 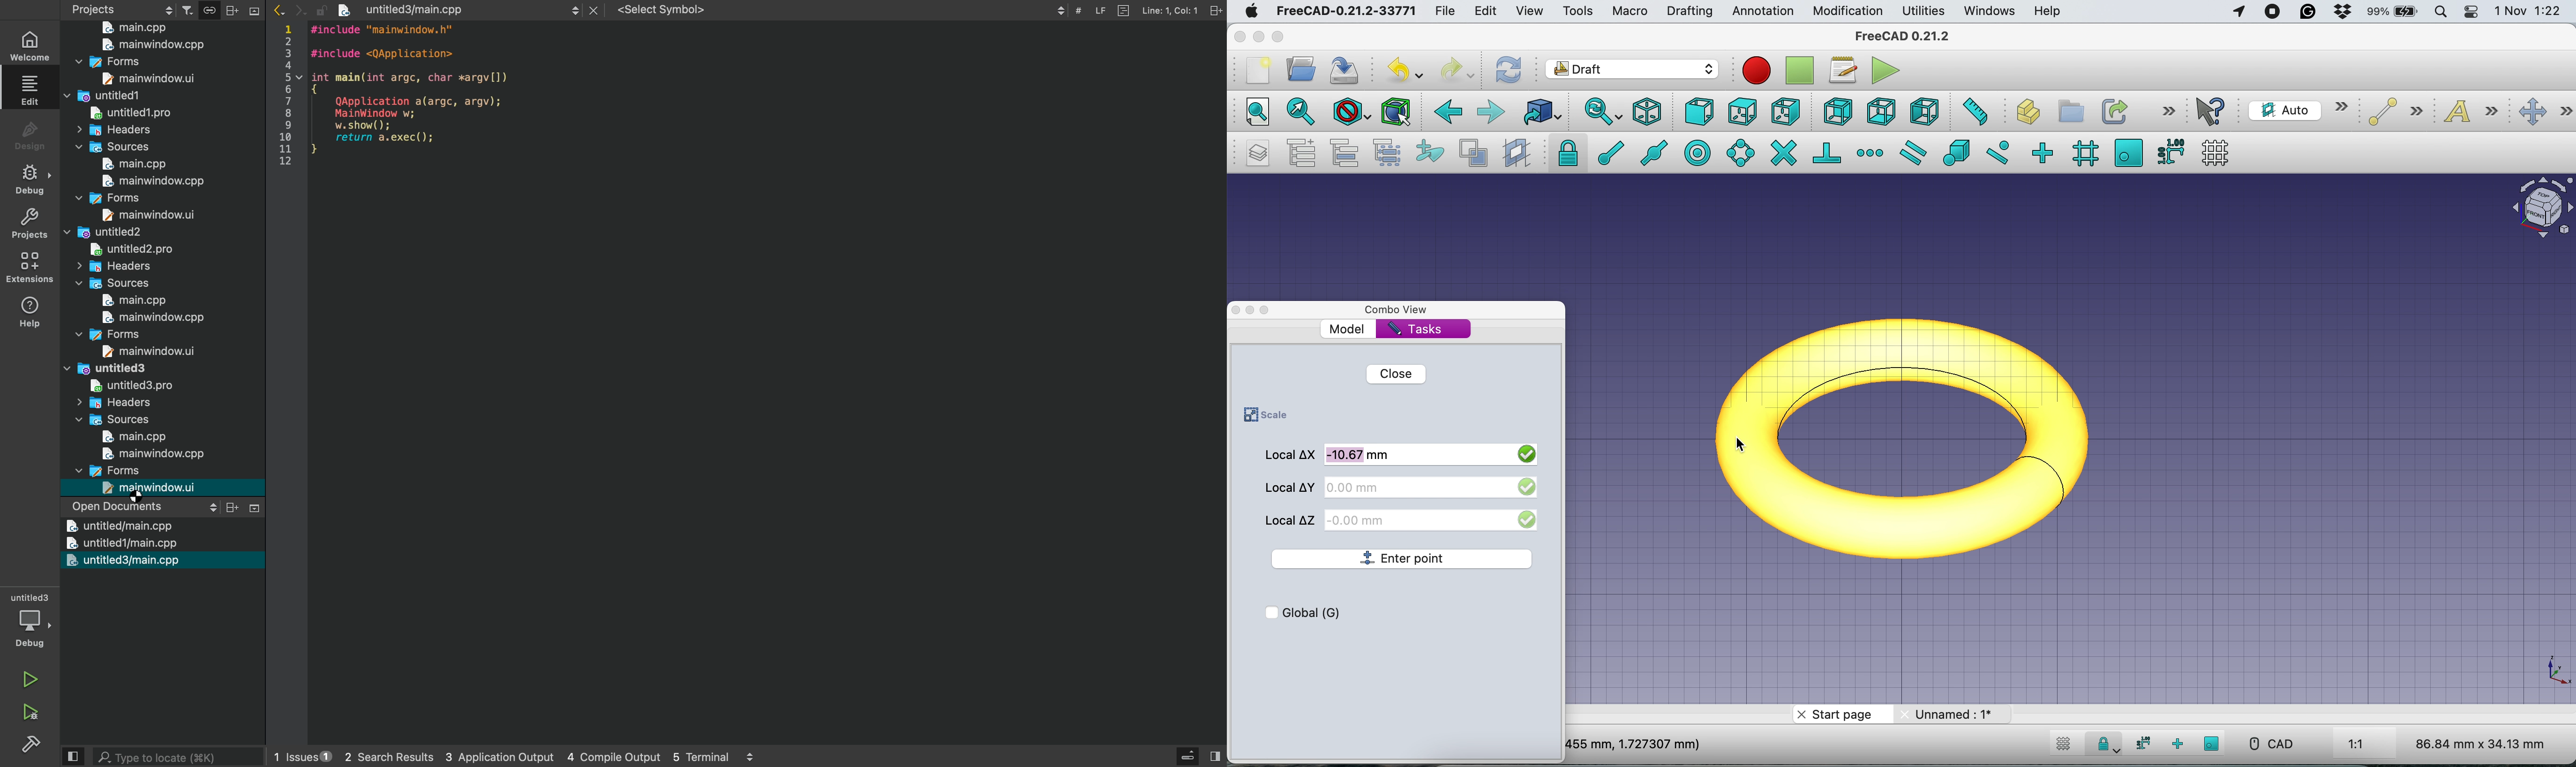 I want to click on Forms, so click(x=160, y=488).